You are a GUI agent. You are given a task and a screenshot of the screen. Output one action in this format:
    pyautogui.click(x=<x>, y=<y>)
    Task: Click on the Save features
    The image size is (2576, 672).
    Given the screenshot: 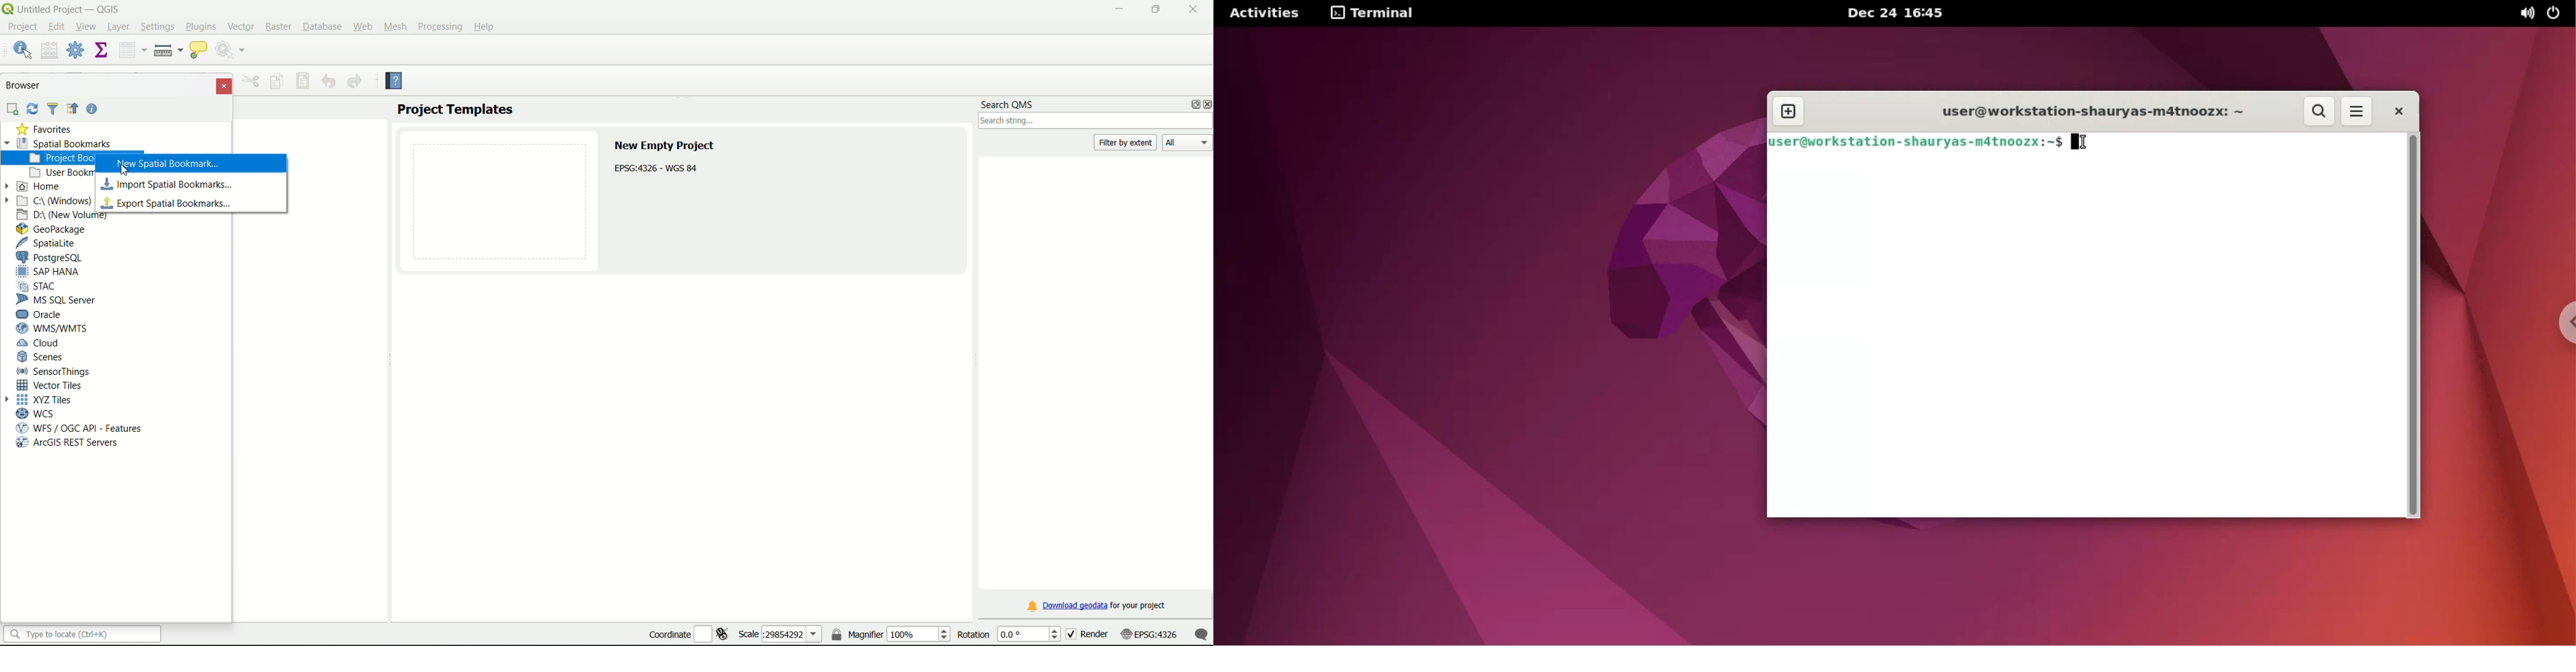 What is the action you would take?
    pyautogui.click(x=304, y=81)
    